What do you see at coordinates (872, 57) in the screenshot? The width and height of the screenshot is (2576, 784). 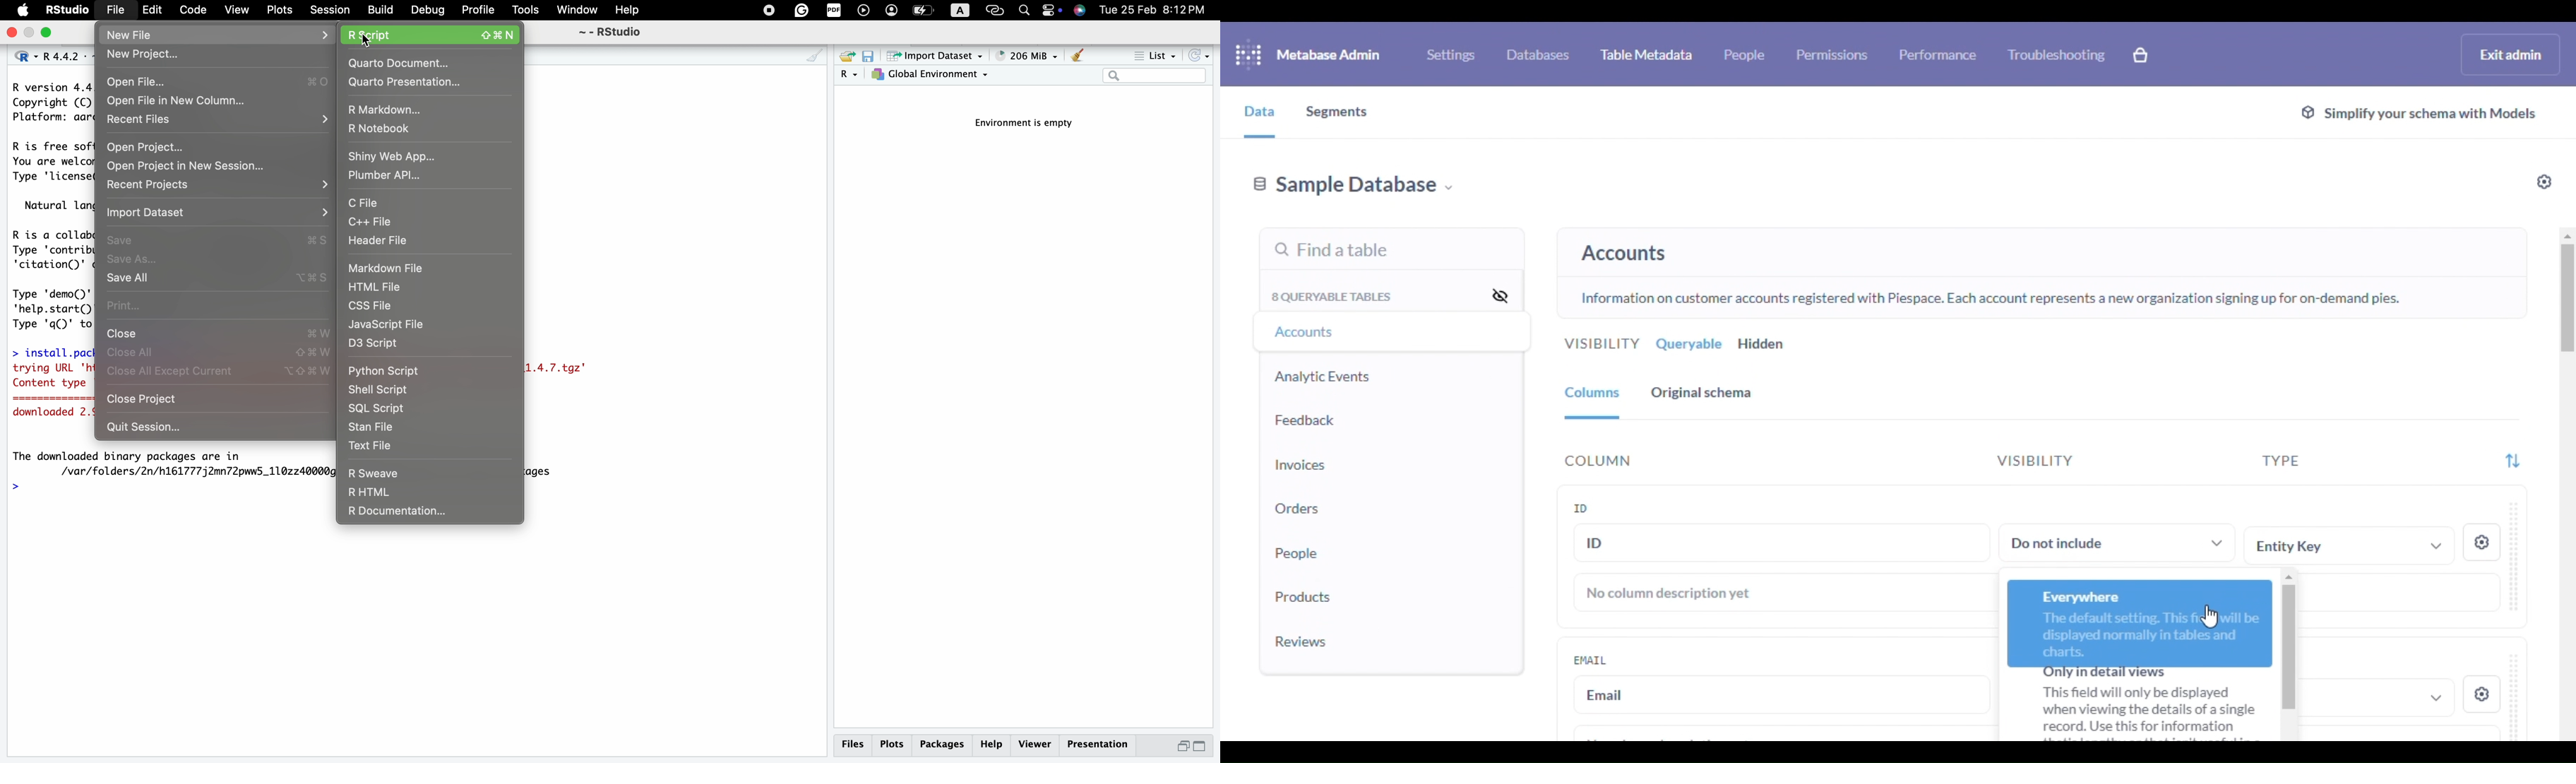 I see `save workspace as` at bounding box center [872, 57].